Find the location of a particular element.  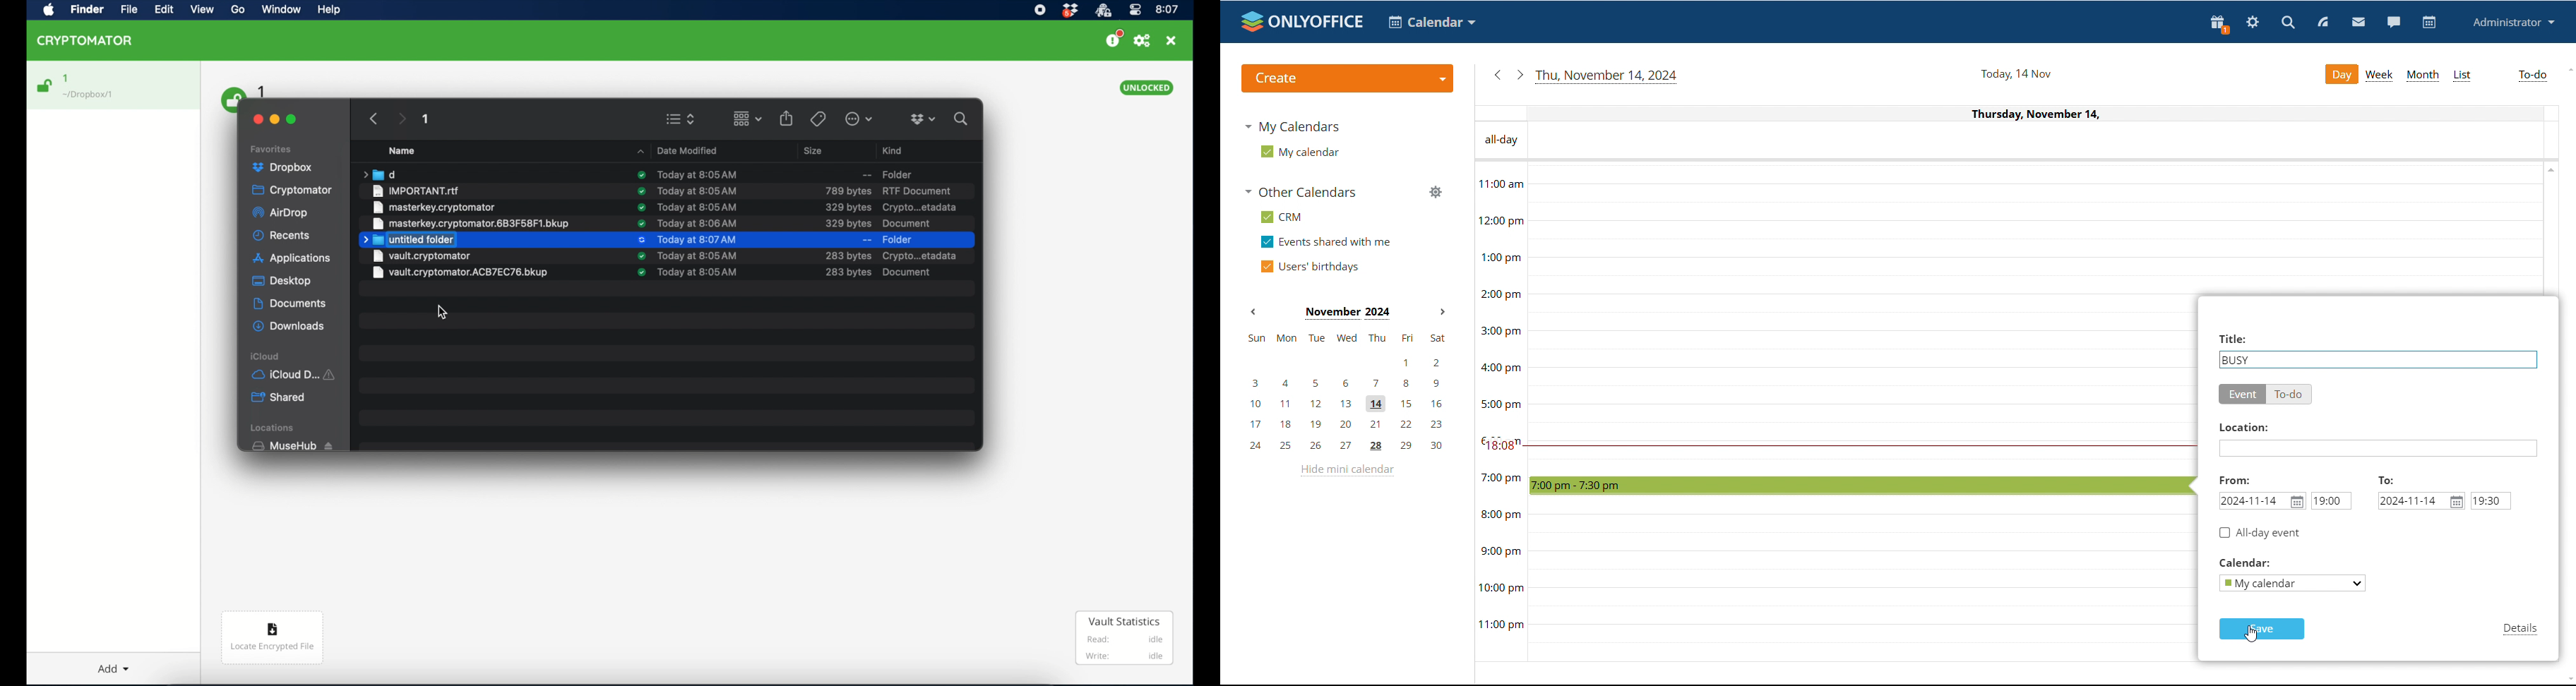

vault statistics is located at coordinates (1124, 639).